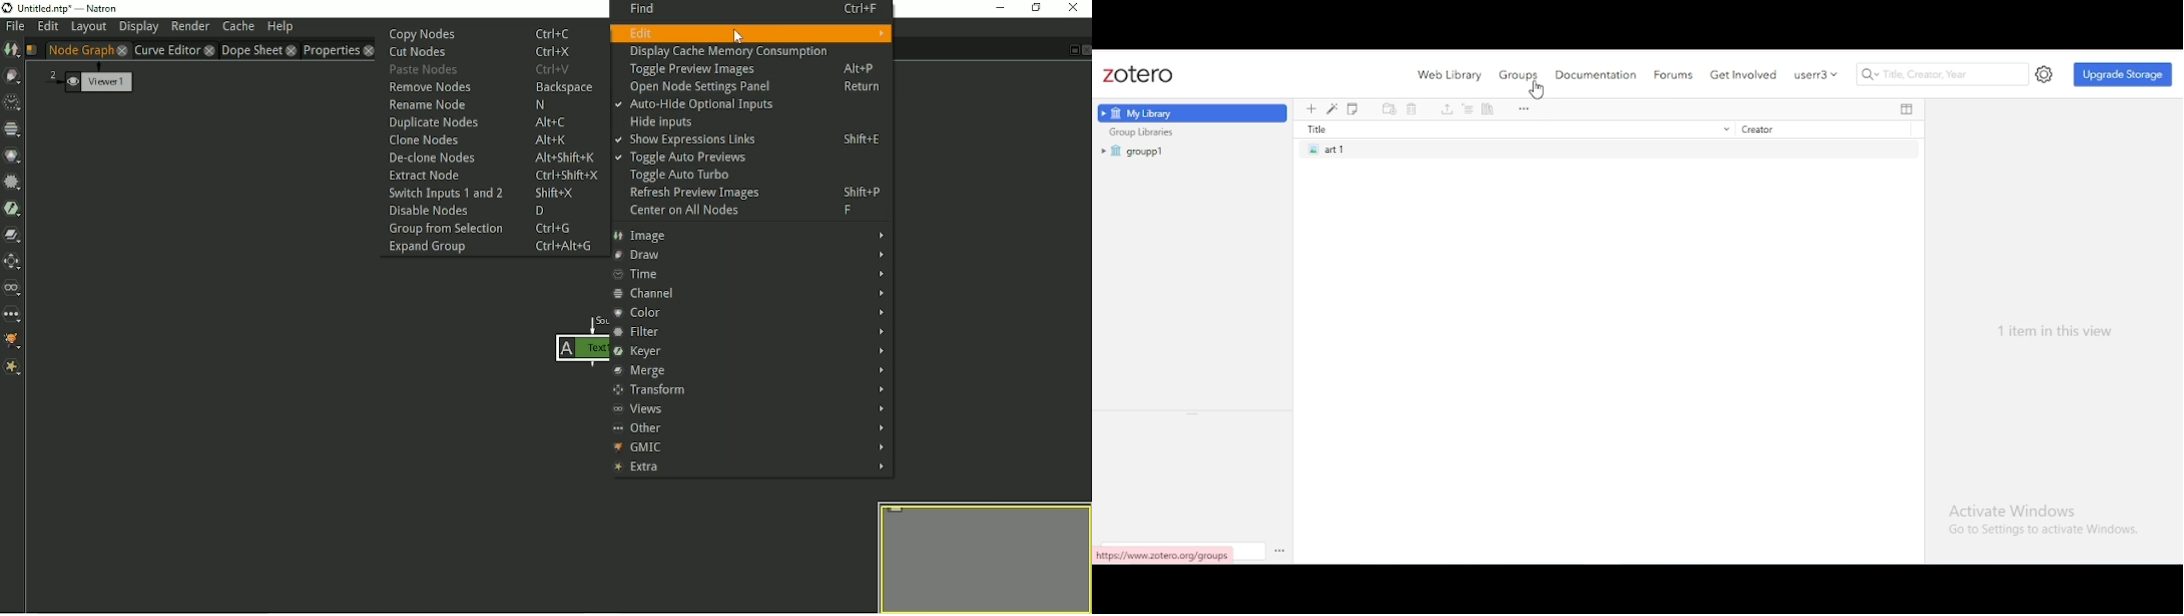 This screenshot has height=616, width=2184. Describe the element at coordinates (1818, 130) in the screenshot. I see `creator` at that location.